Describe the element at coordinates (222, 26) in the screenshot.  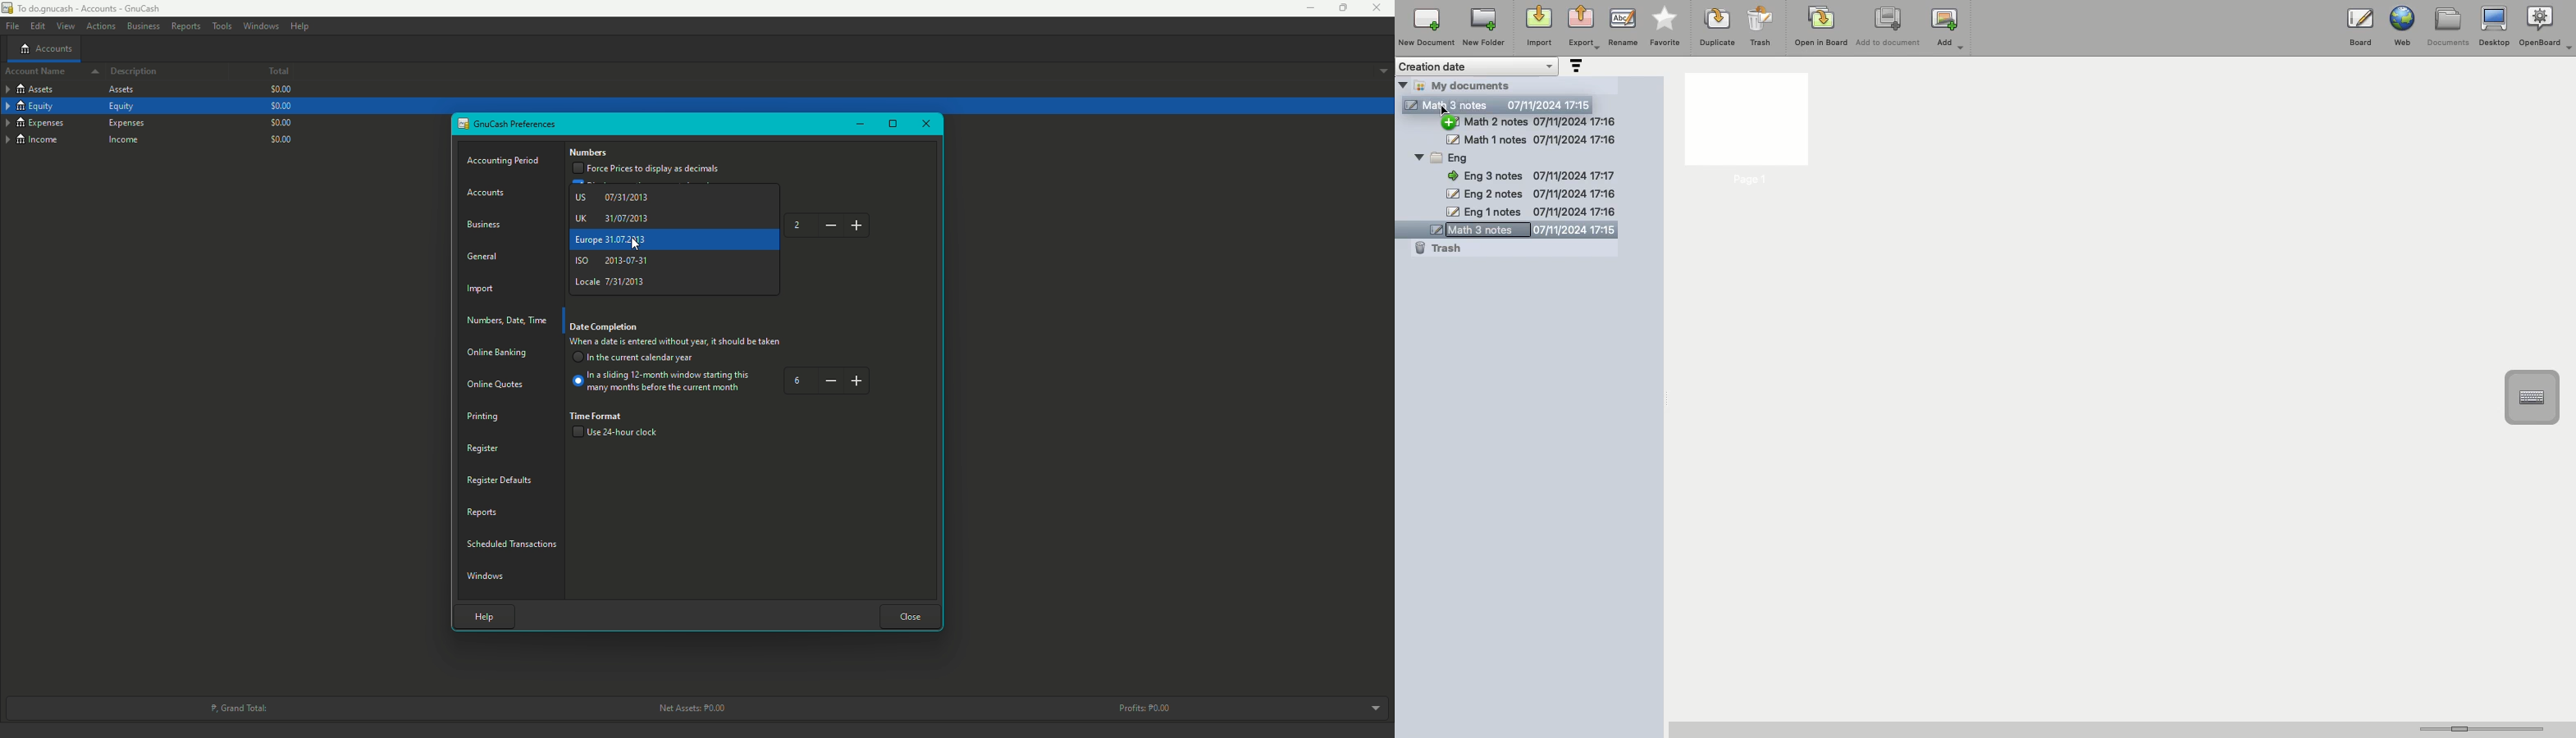
I see `Tools` at that location.